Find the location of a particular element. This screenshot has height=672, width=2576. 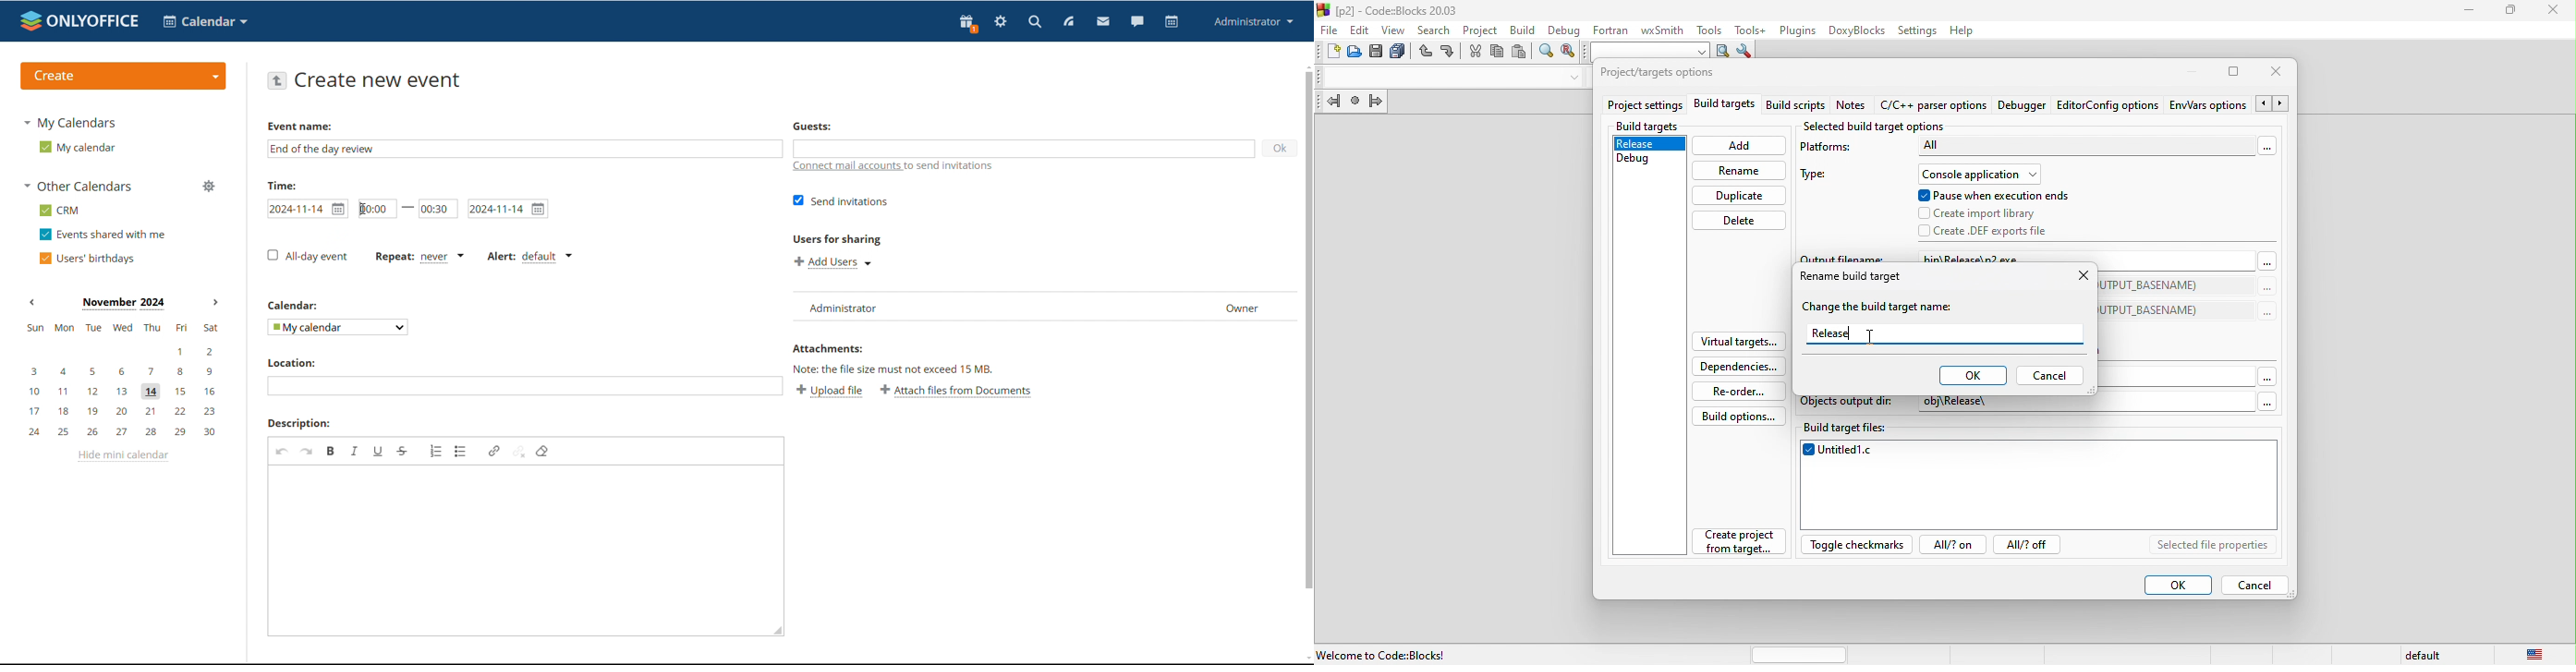

welcome to code blocks is located at coordinates (1389, 653).